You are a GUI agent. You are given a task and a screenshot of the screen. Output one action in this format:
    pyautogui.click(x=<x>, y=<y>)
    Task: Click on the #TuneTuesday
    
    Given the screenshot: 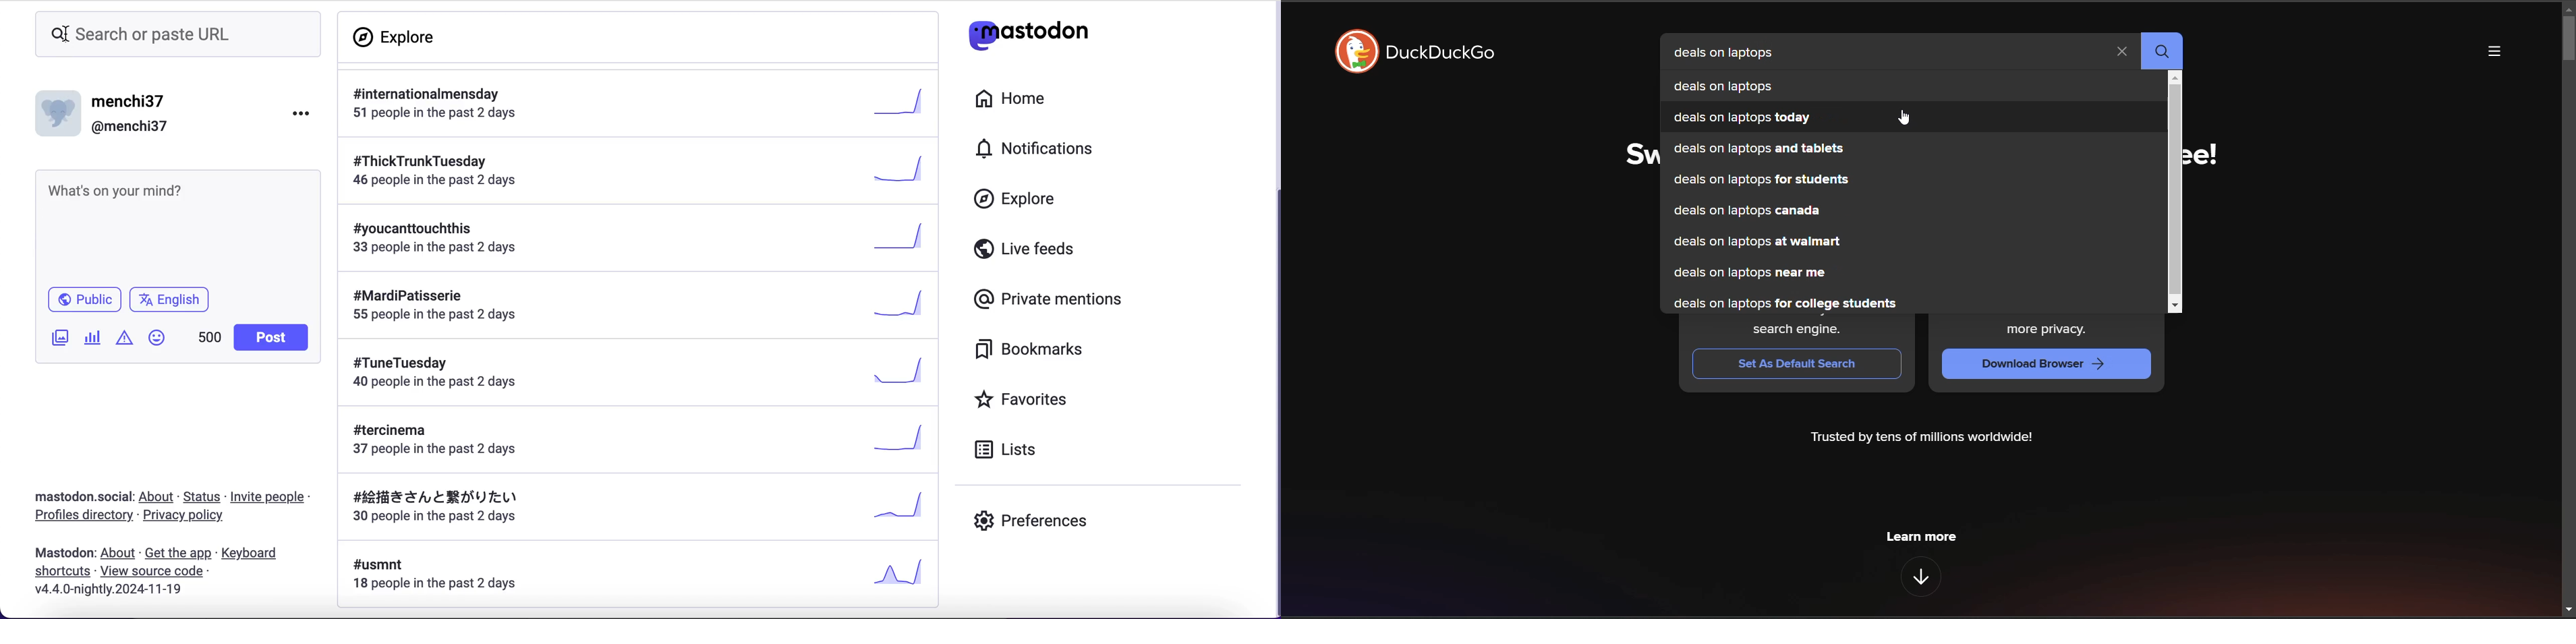 What is the action you would take?
    pyautogui.click(x=638, y=373)
    